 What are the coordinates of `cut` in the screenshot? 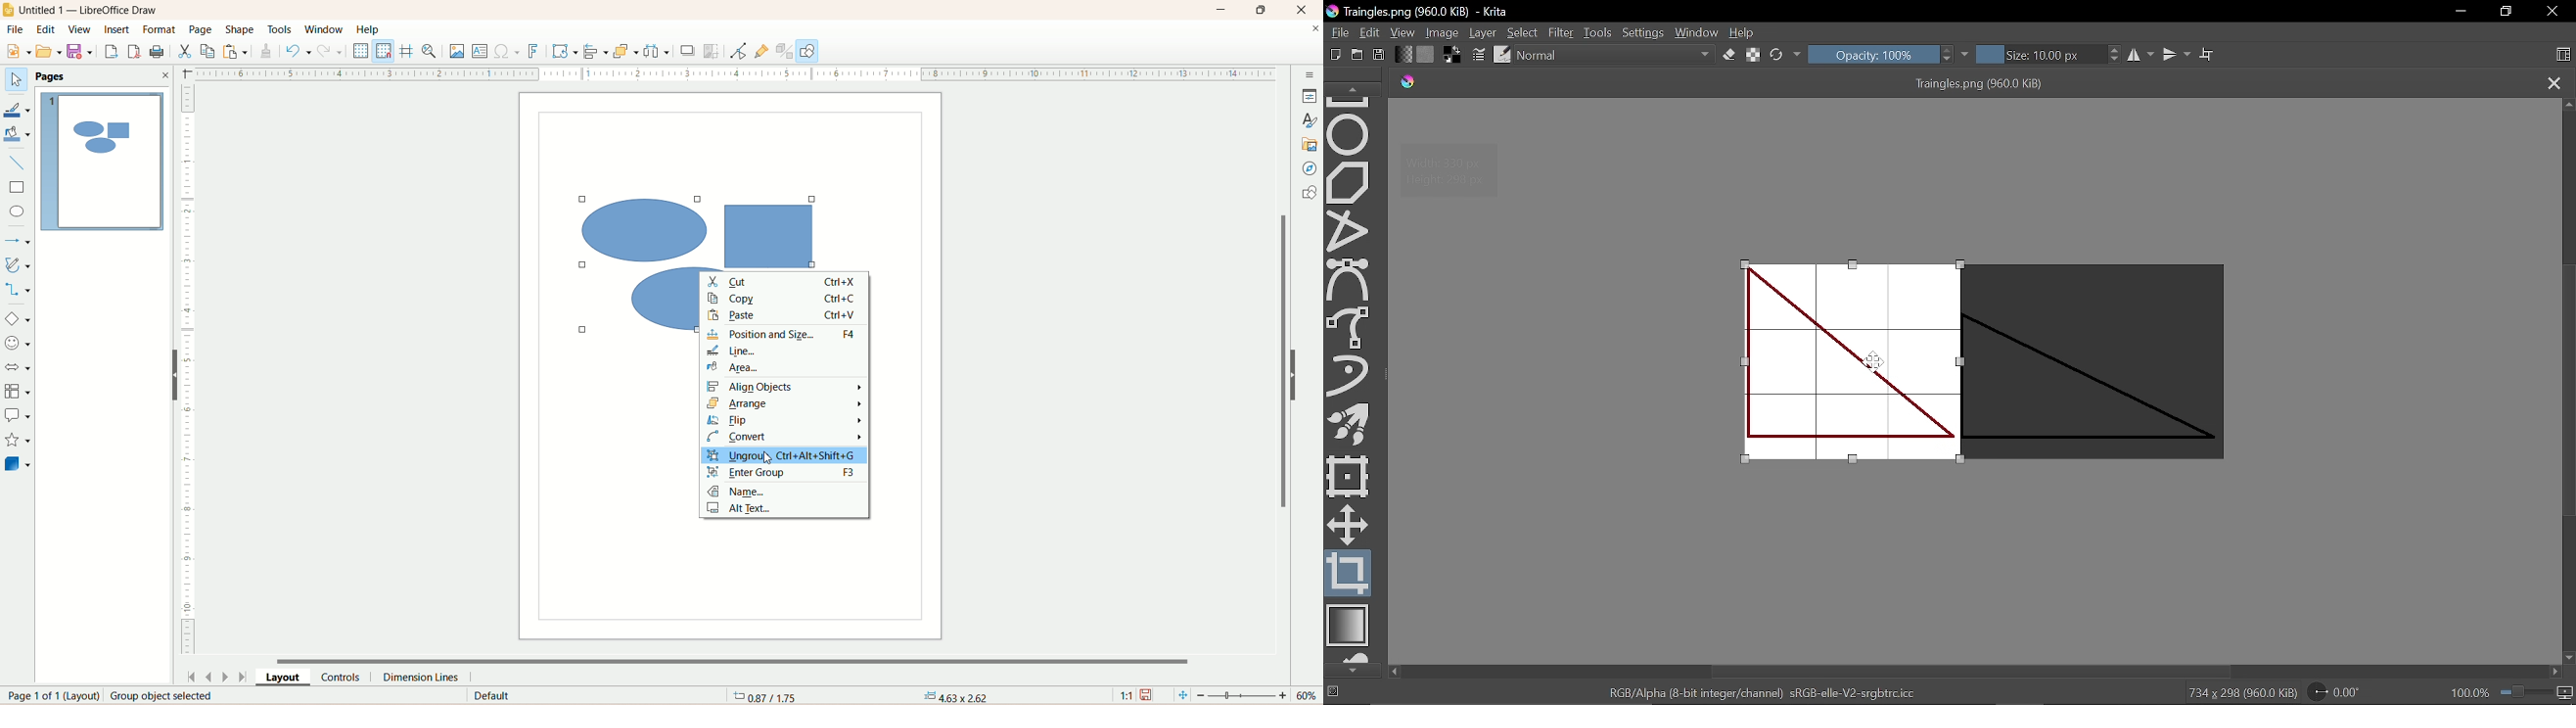 It's located at (185, 53).